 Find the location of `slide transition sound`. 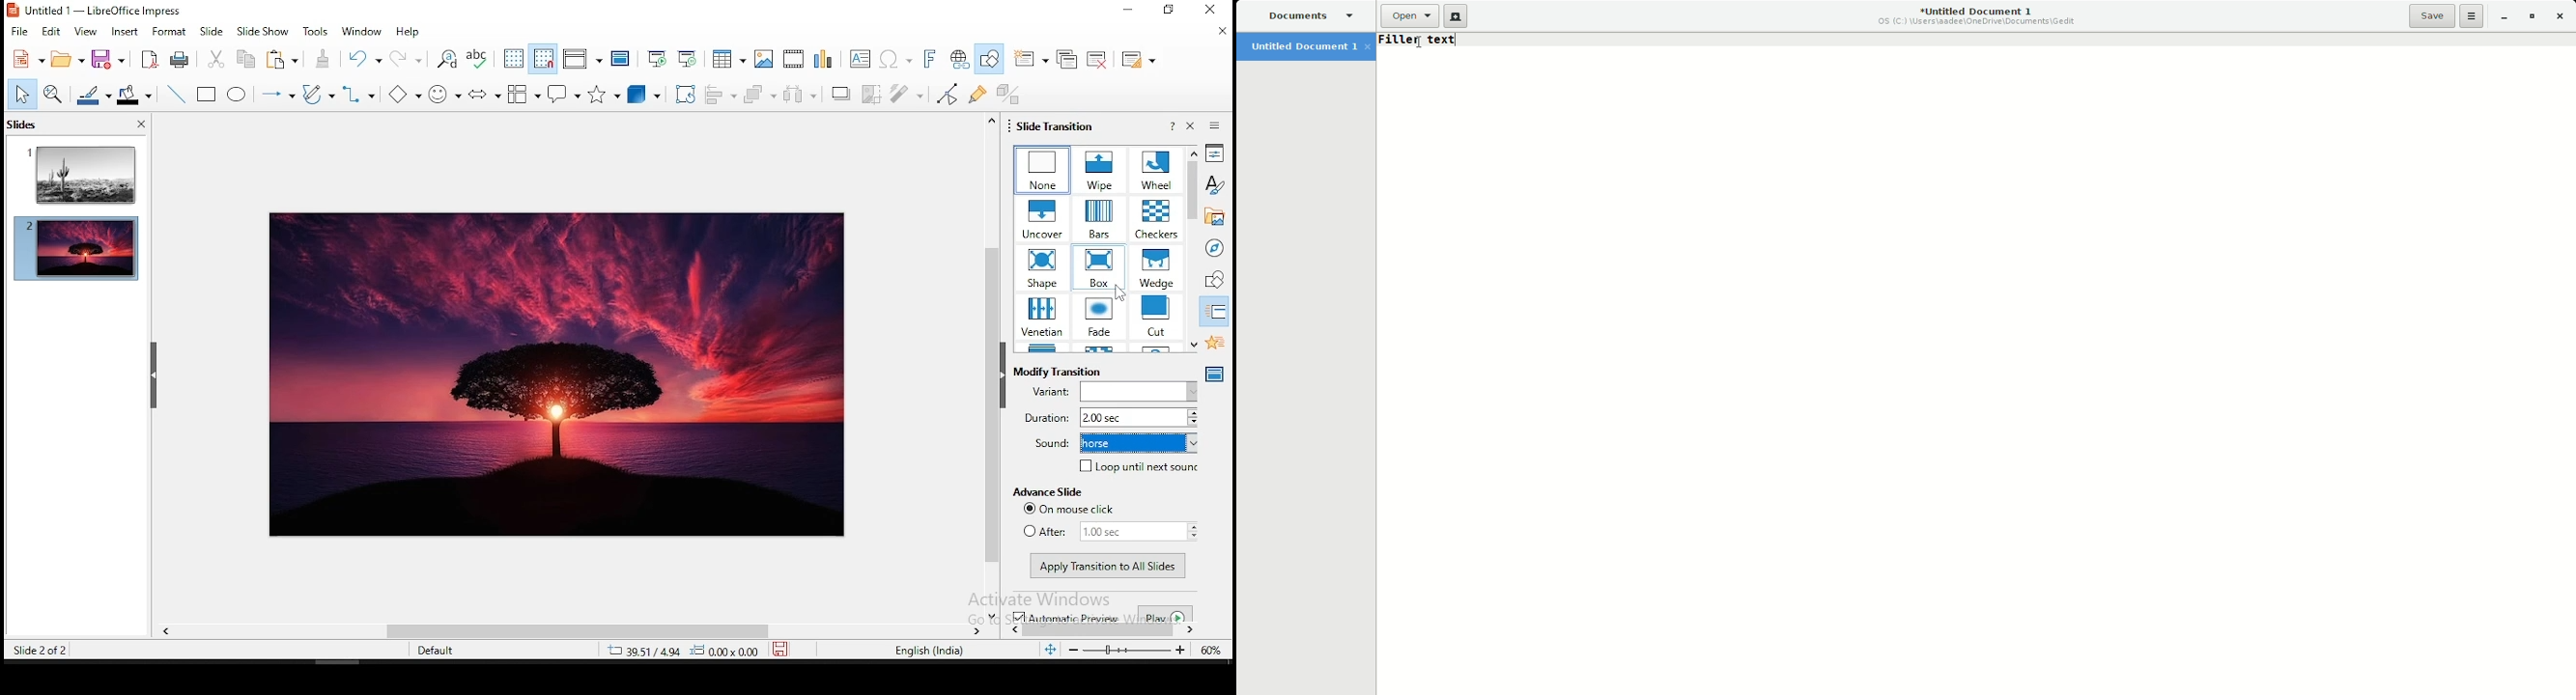

slide transition sound is located at coordinates (1112, 442).